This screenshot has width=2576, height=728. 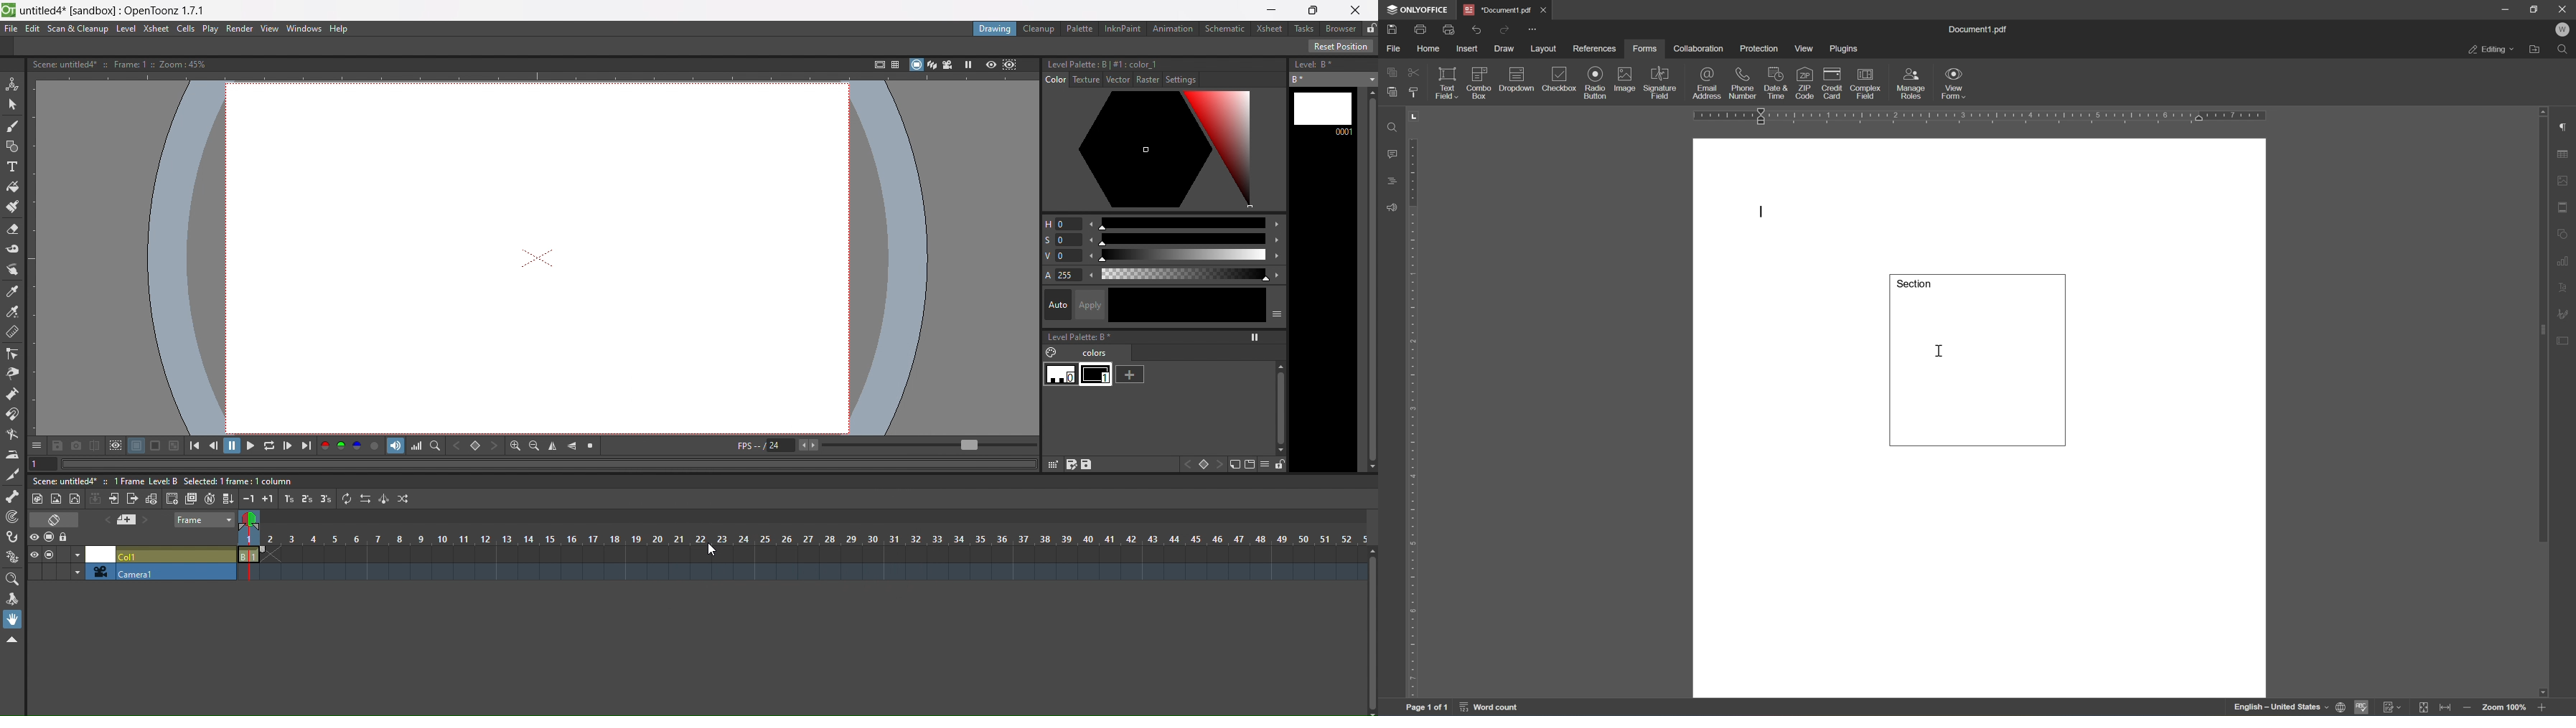 What do you see at coordinates (2566, 128) in the screenshot?
I see `paragraph settings` at bounding box center [2566, 128].